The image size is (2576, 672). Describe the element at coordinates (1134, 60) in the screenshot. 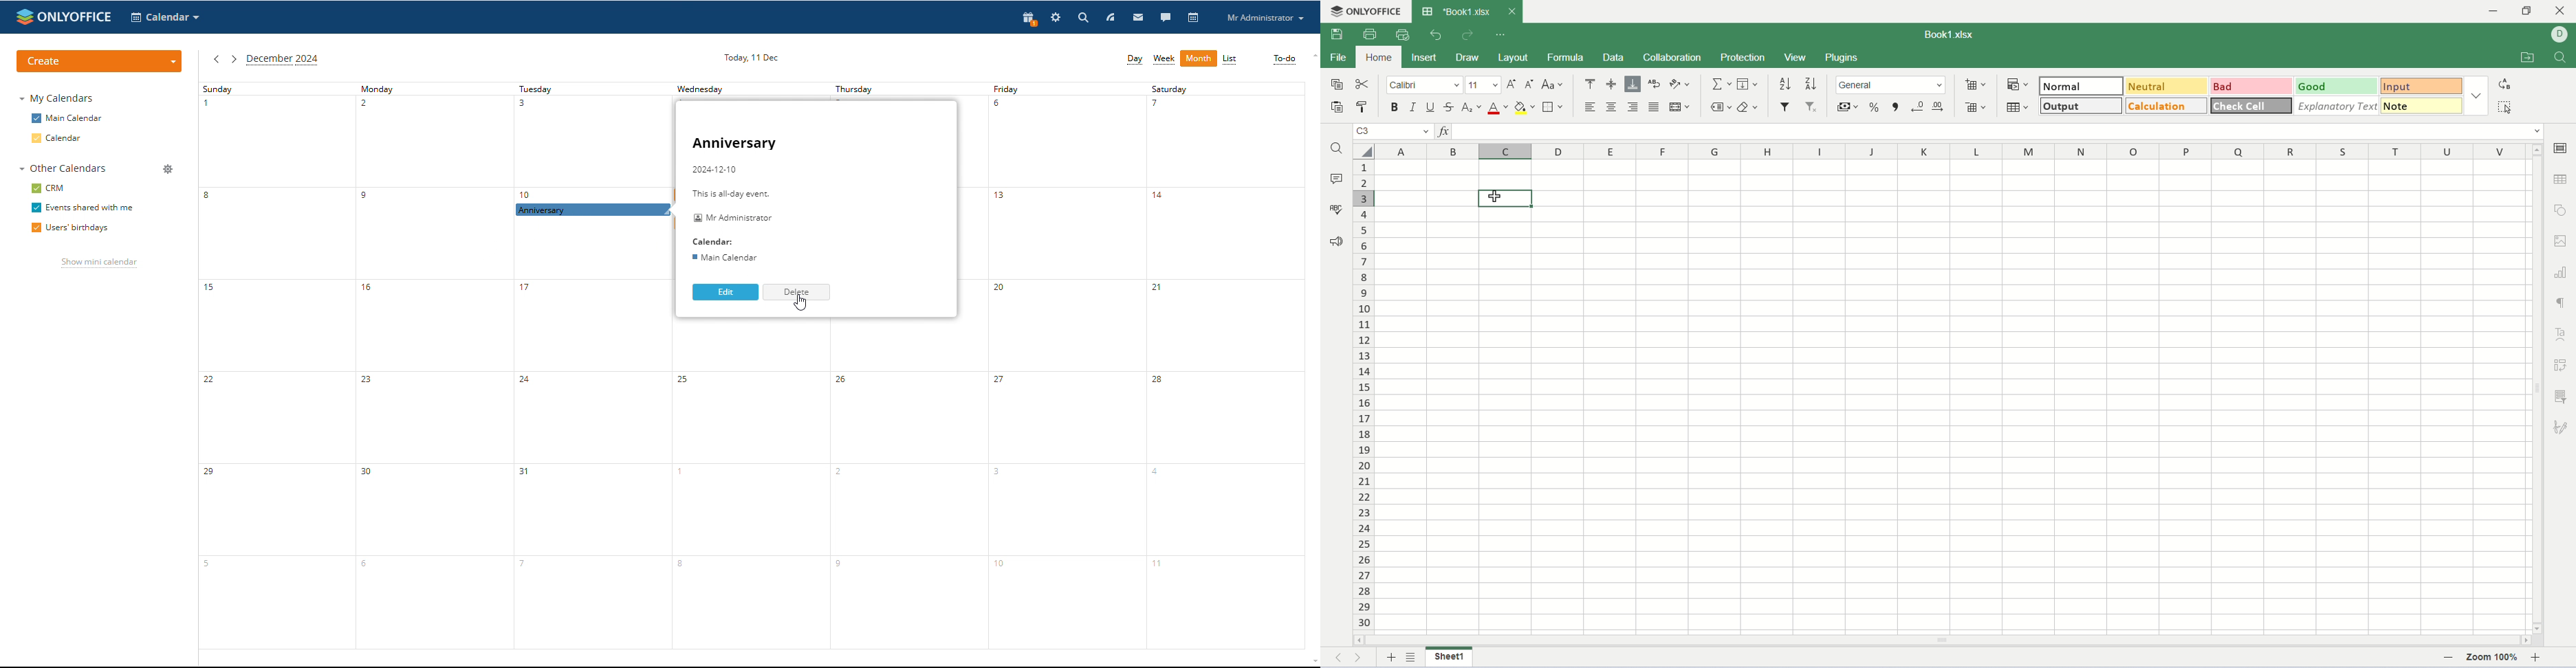

I see `day view` at that location.